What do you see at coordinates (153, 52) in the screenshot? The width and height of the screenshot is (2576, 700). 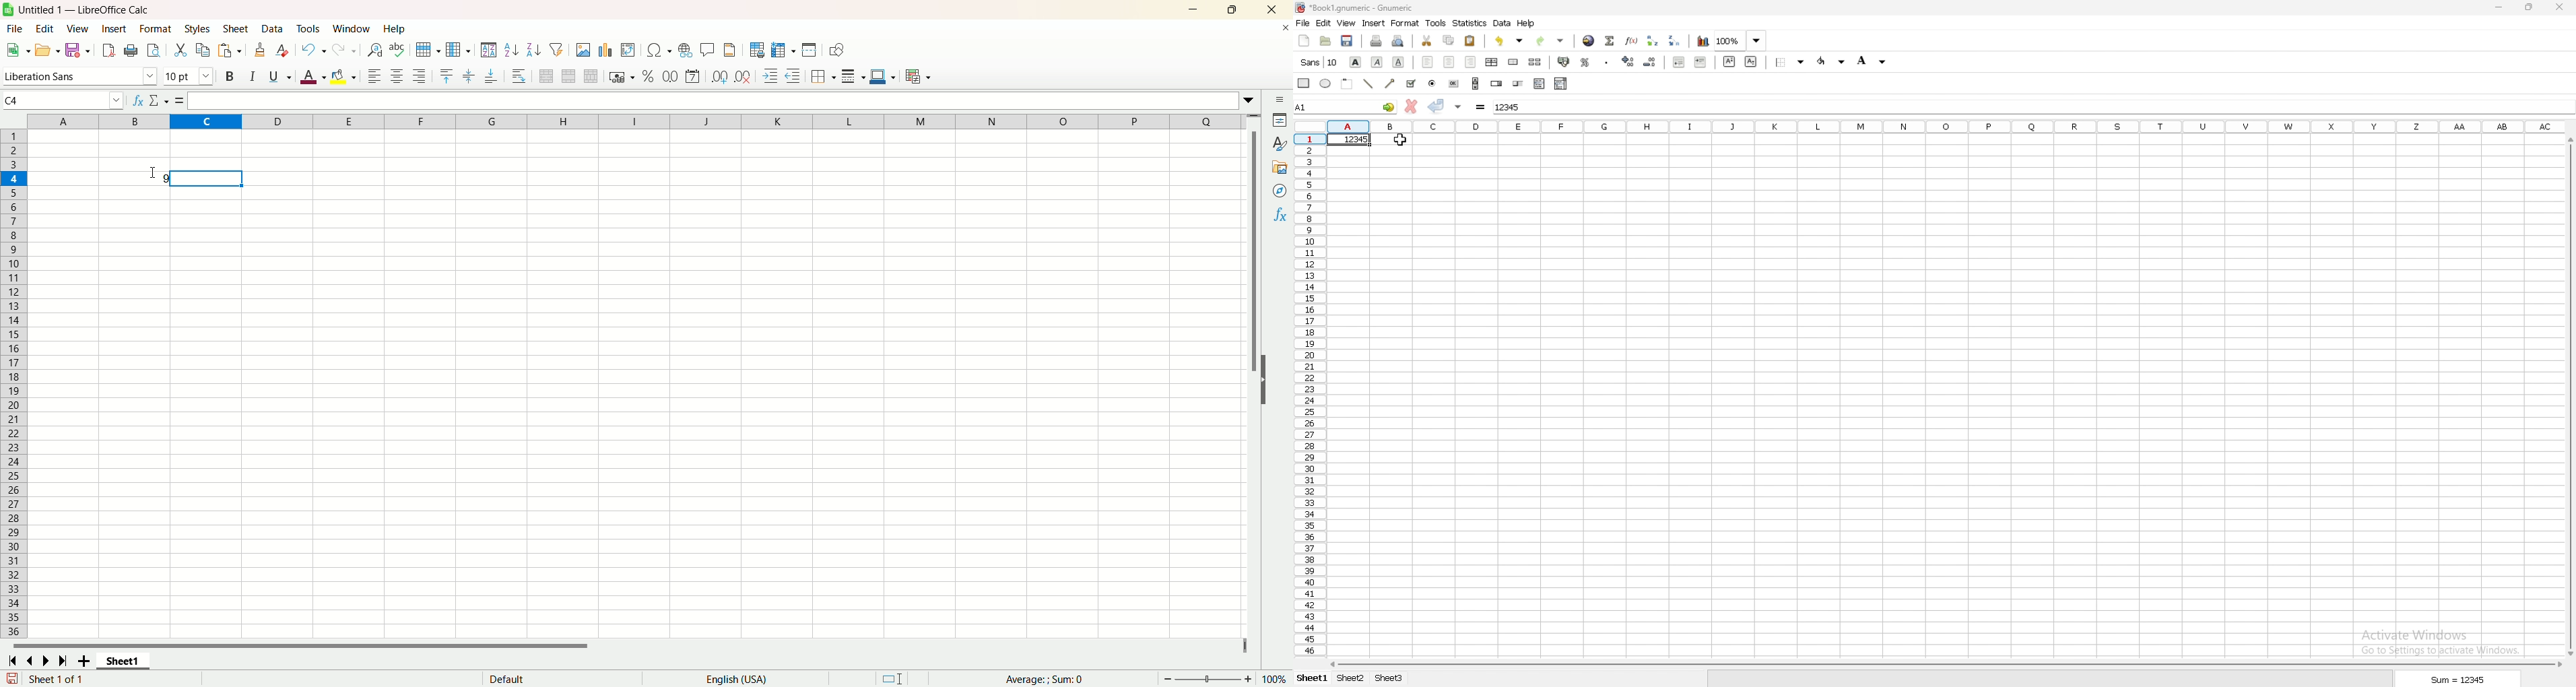 I see `print preview` at bounding box center [153, 52].